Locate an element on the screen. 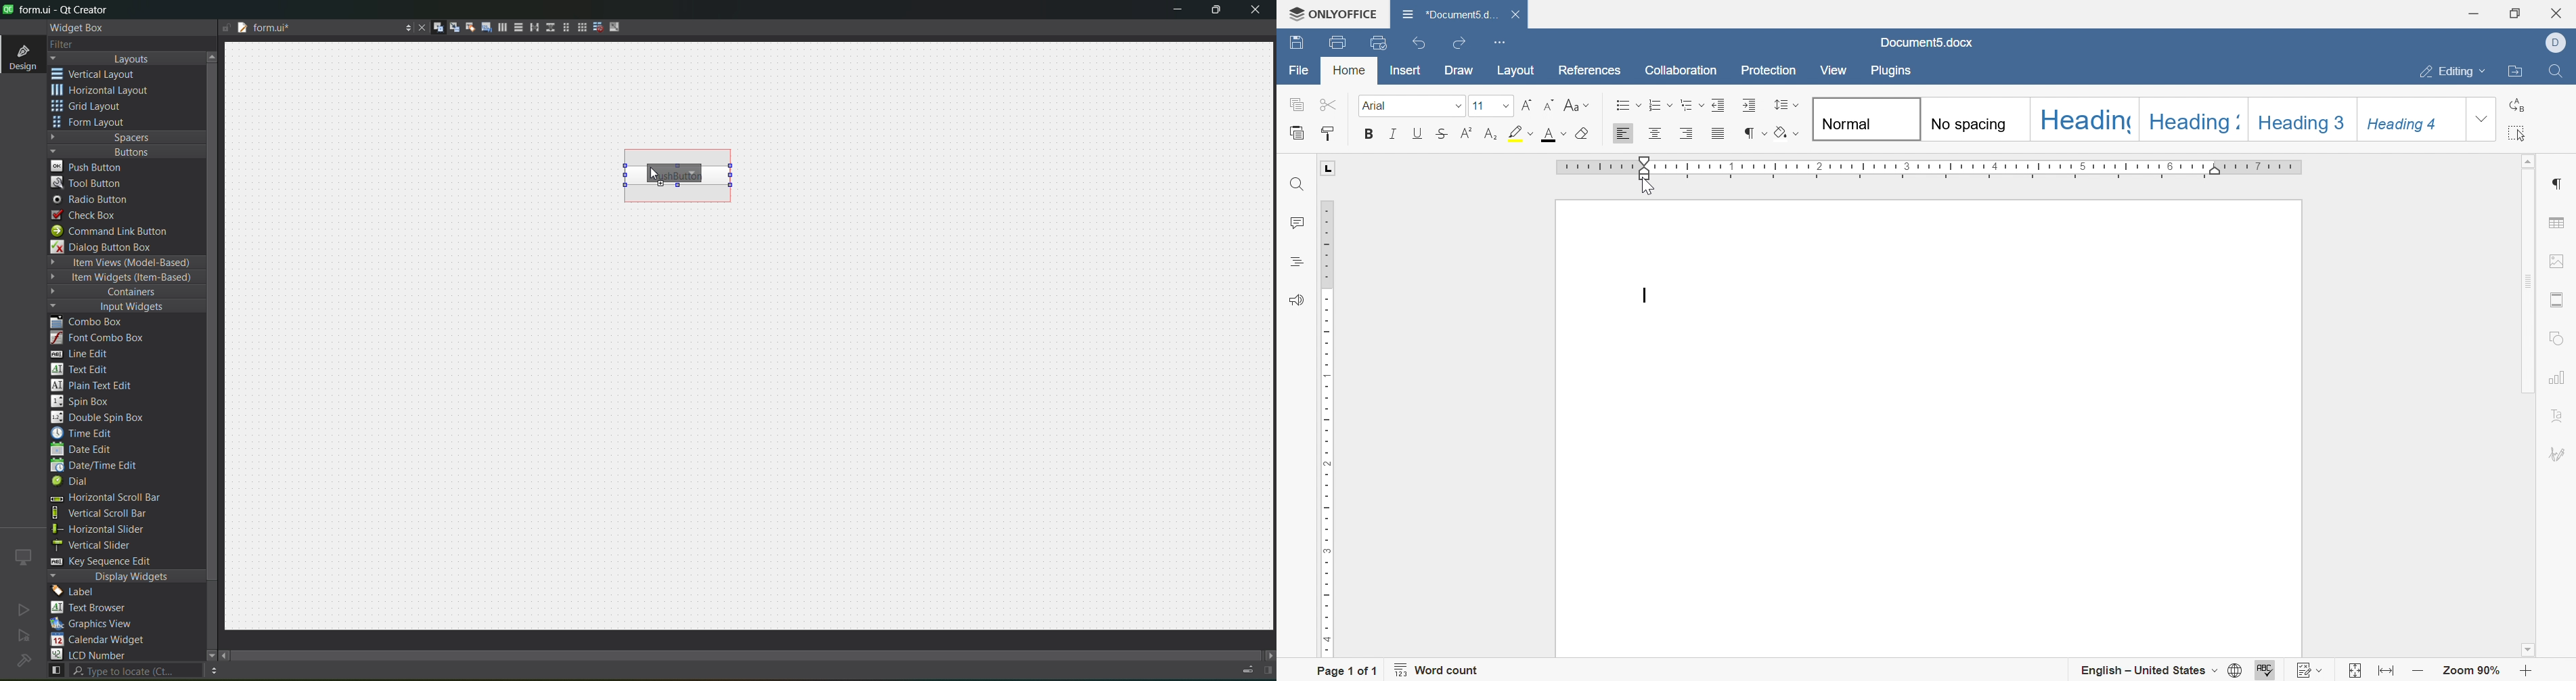  Align Right is located at coordinates (1687, 133).